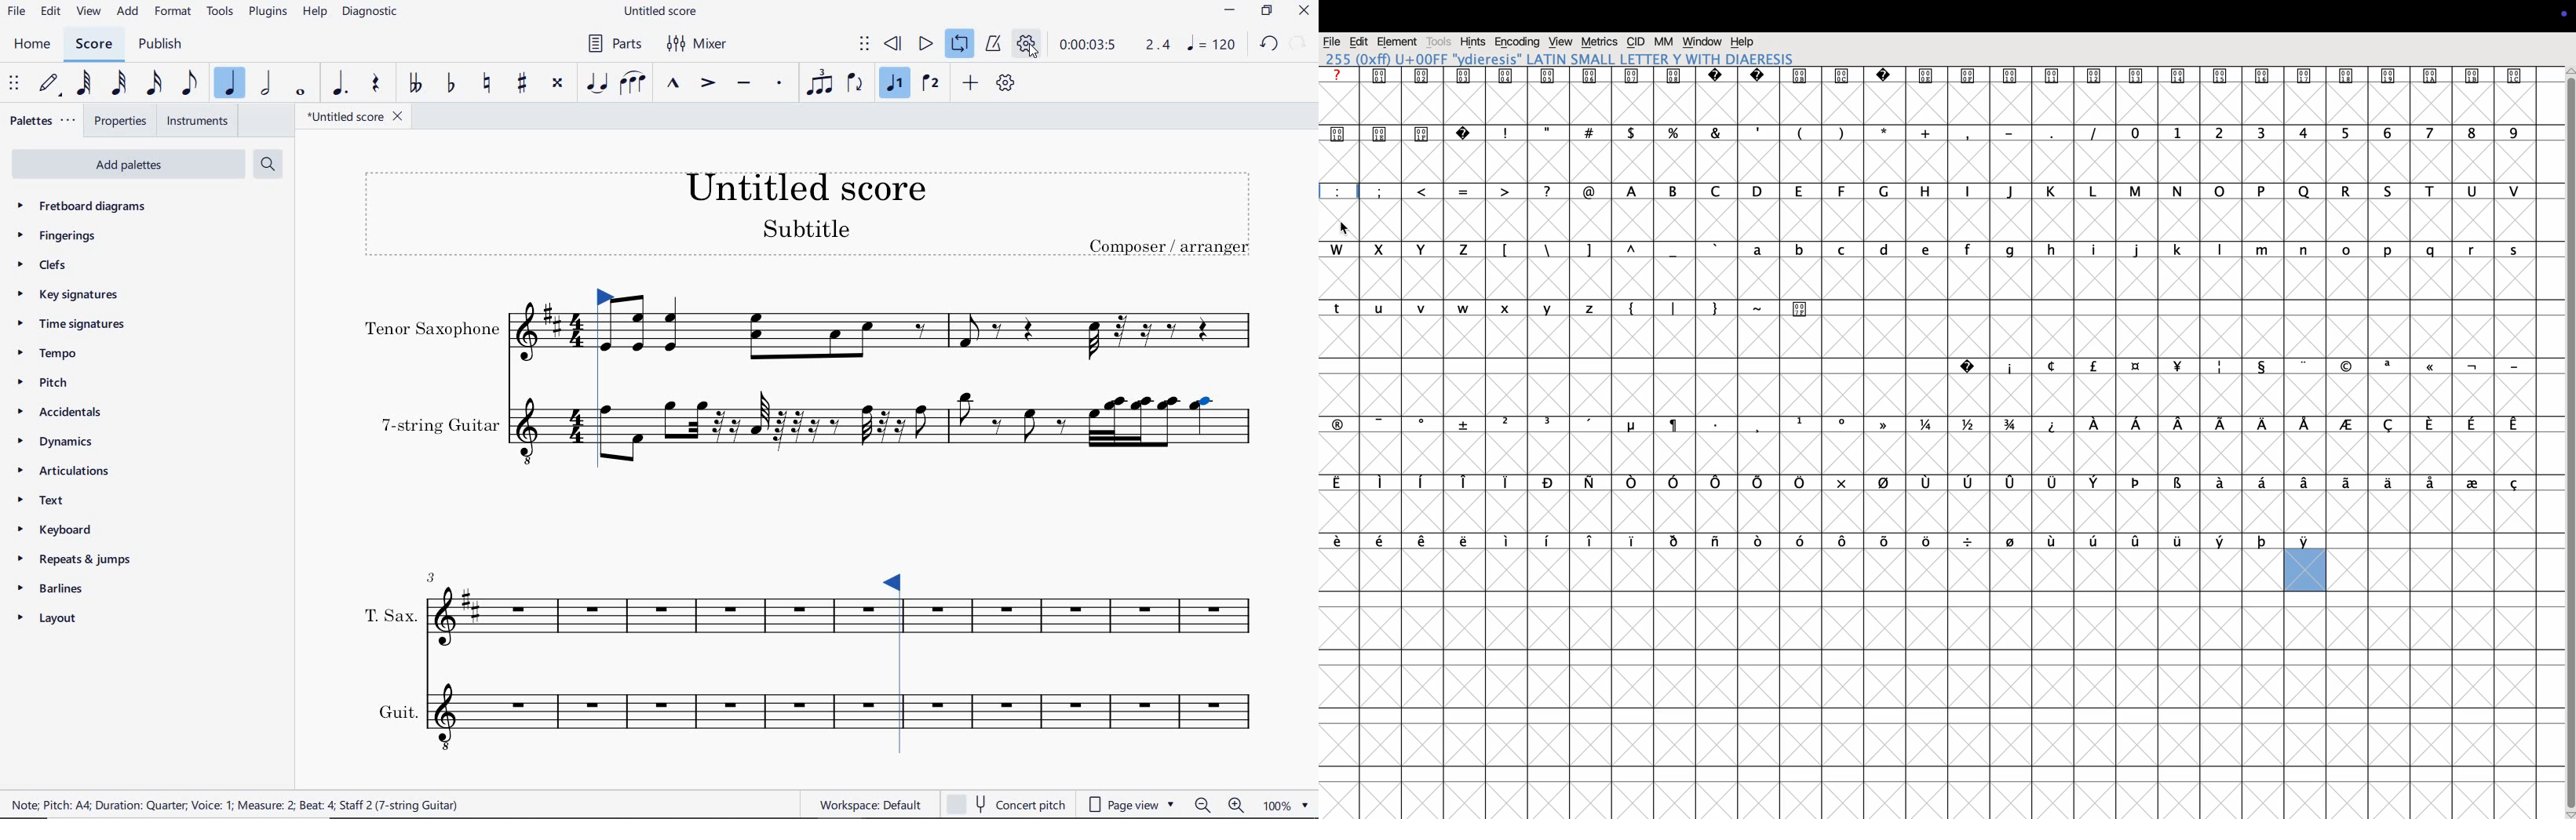 The height and width of the screenshot is (840, 2576). Describe the element at coordinates (1131, 806) in the screenshot. I see `page view` at that location.